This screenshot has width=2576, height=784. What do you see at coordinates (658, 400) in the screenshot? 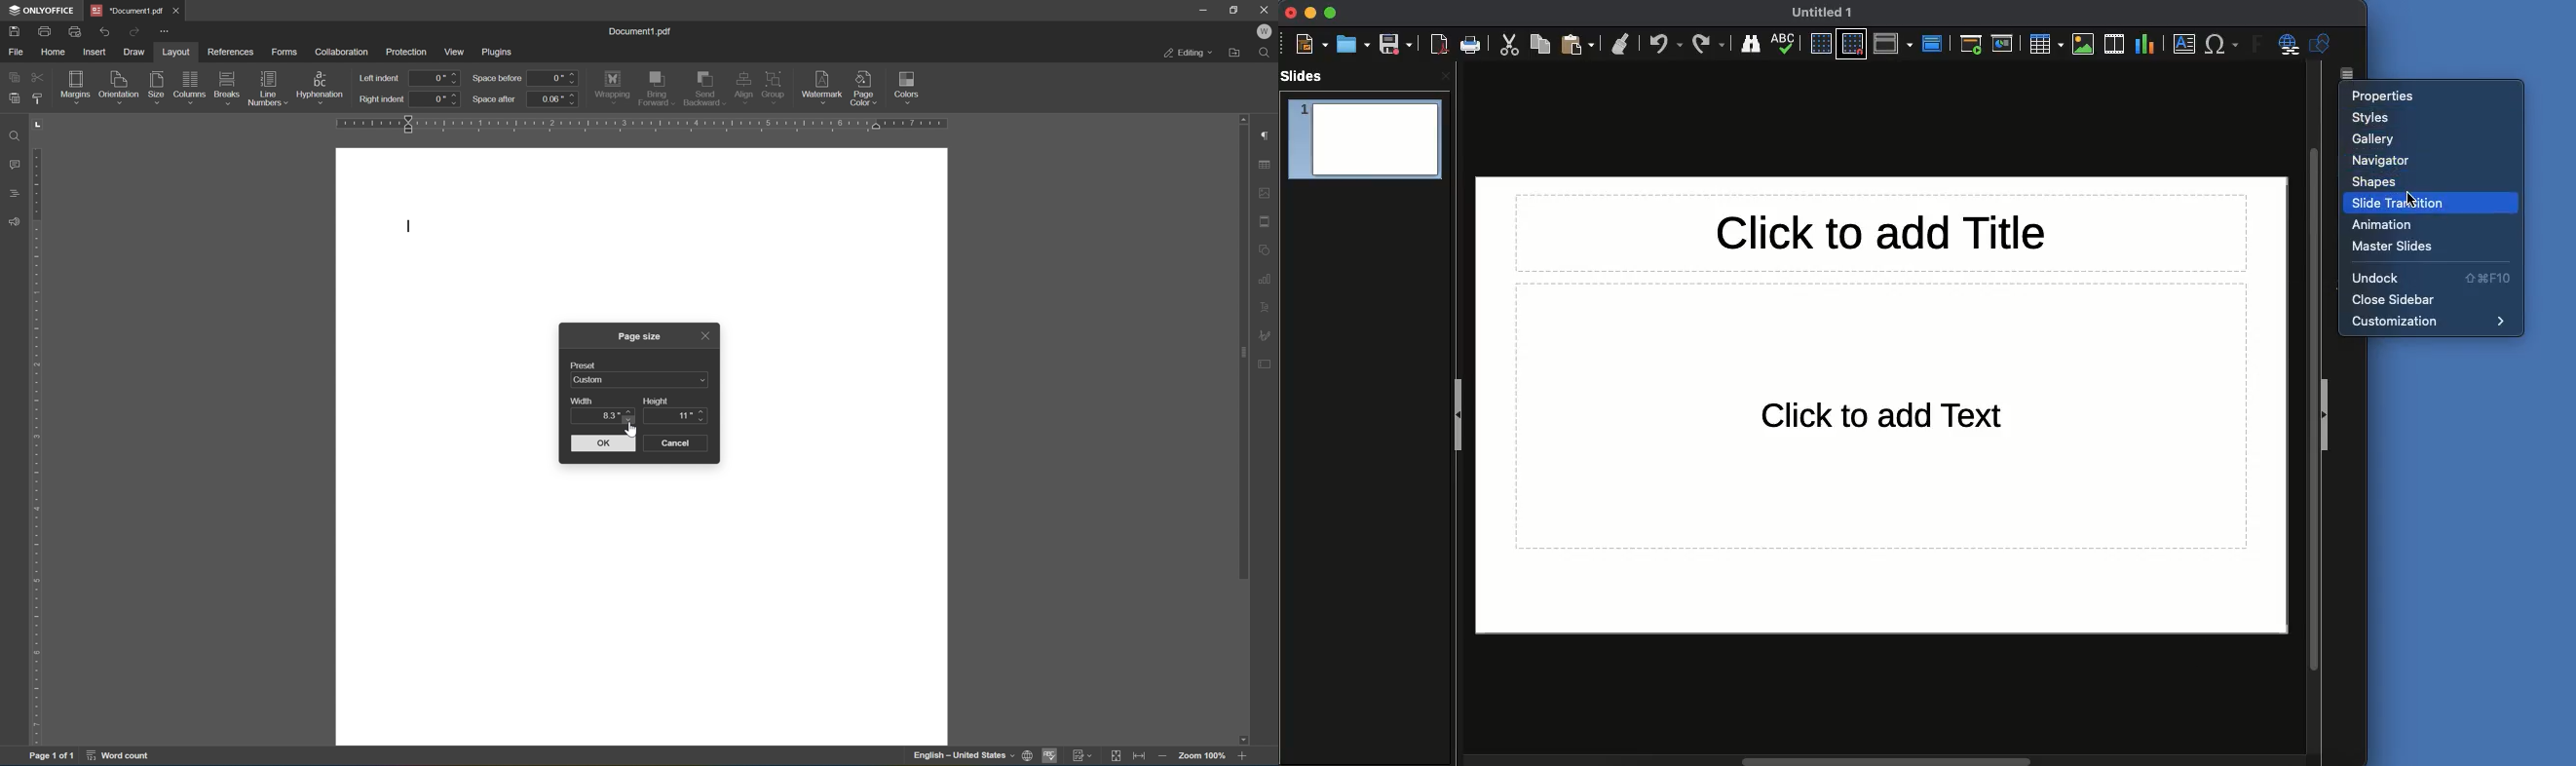
I see `height` at bounding box center [658, 400].